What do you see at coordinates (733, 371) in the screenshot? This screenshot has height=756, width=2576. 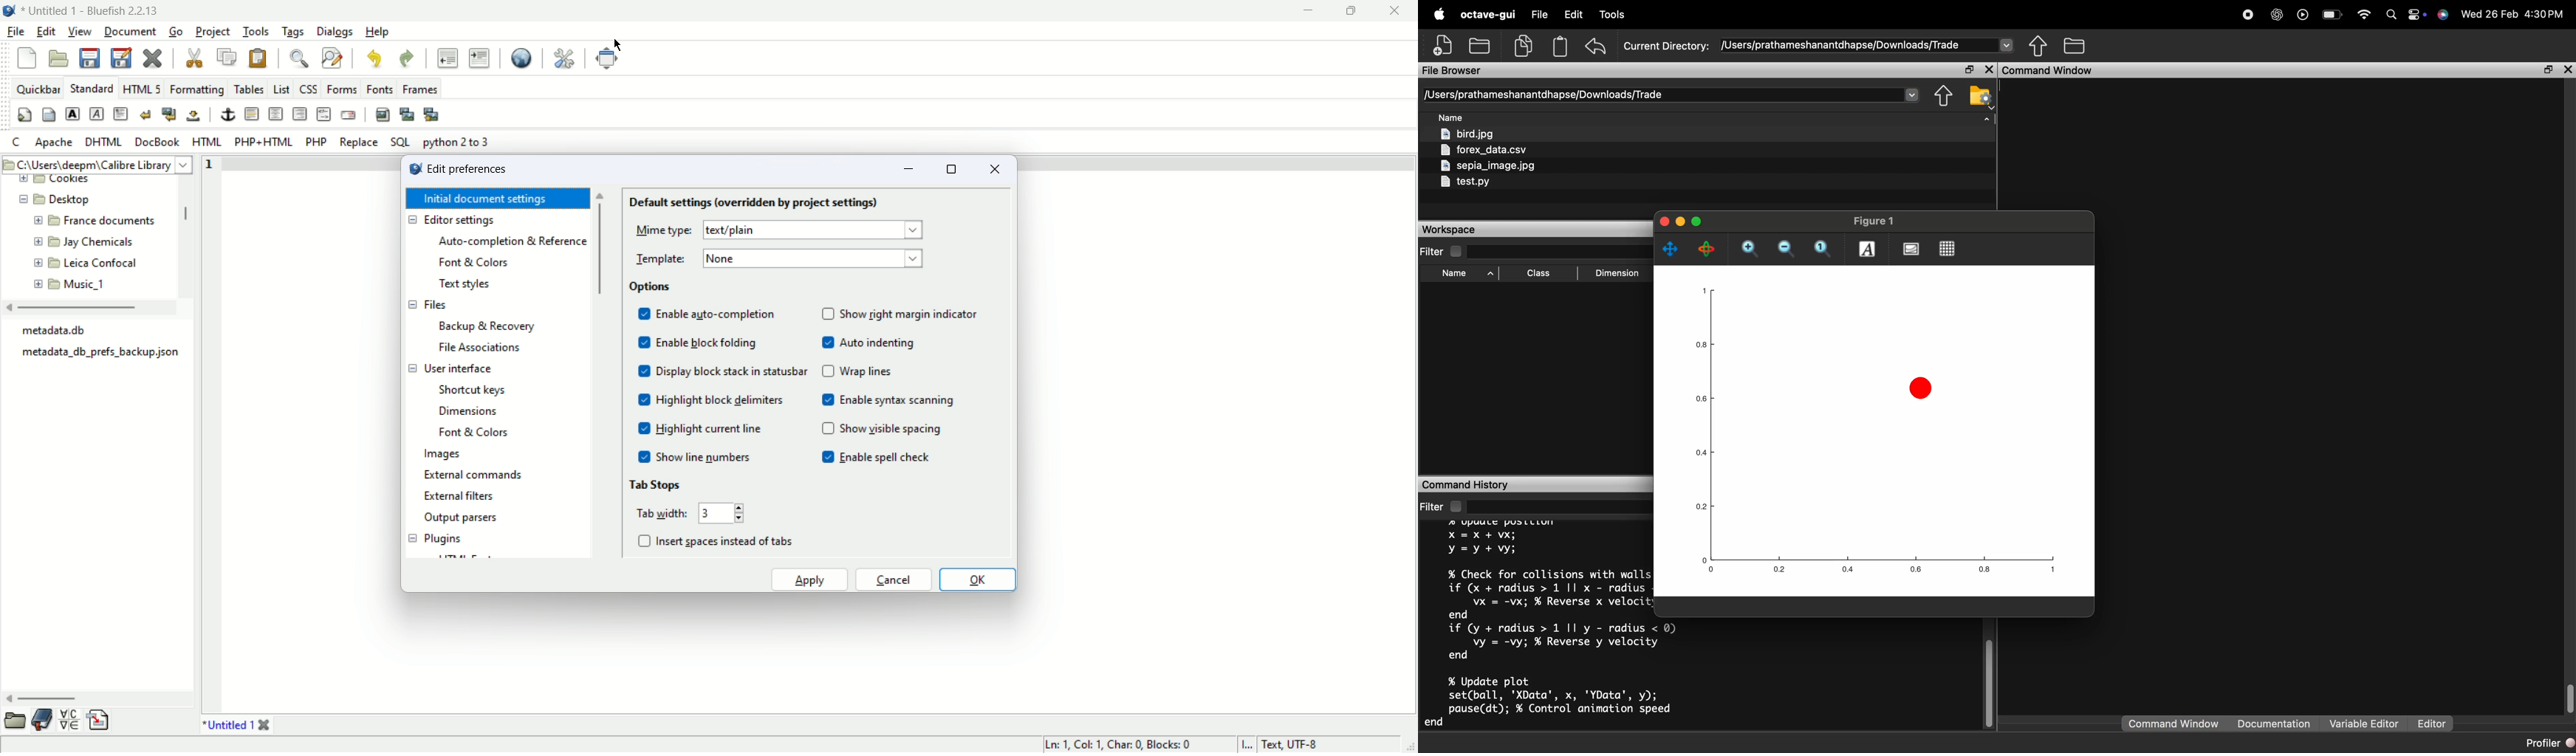 I see `display block stack in statusbar` at bounding box center [733, 371].